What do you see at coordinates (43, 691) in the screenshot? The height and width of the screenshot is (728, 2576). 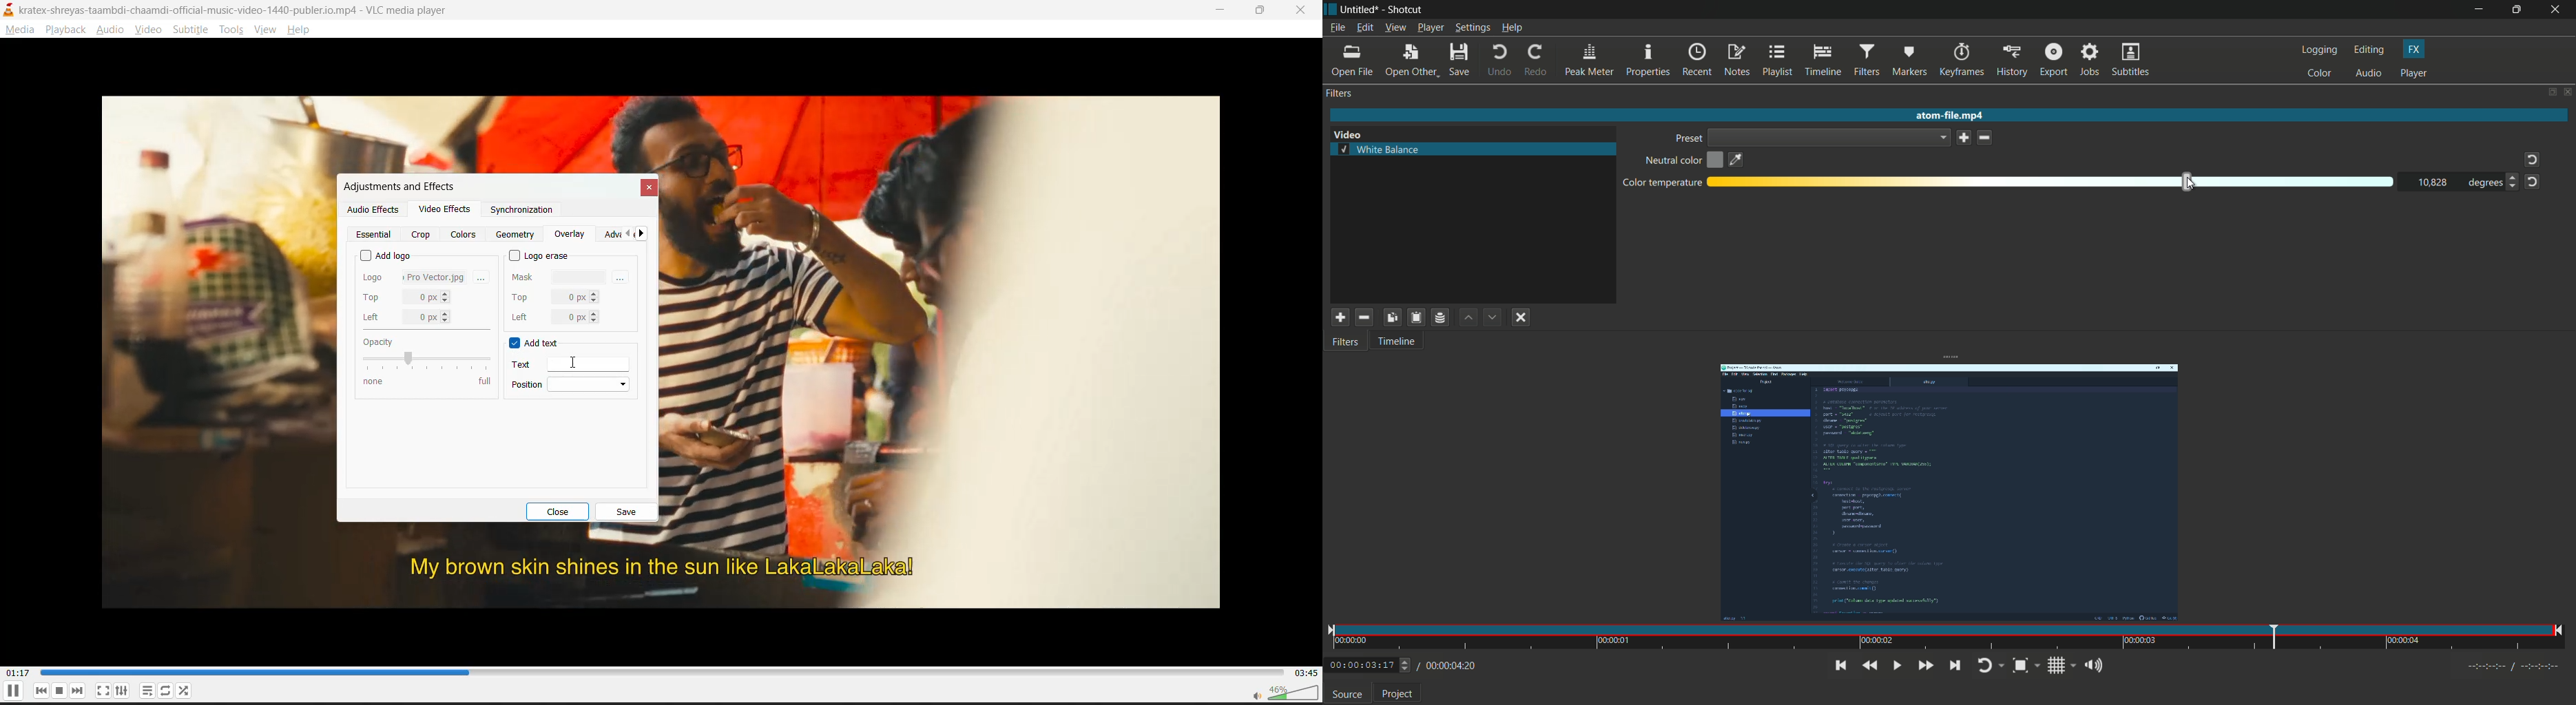 I see `previous` at bounding box center [43, 691].